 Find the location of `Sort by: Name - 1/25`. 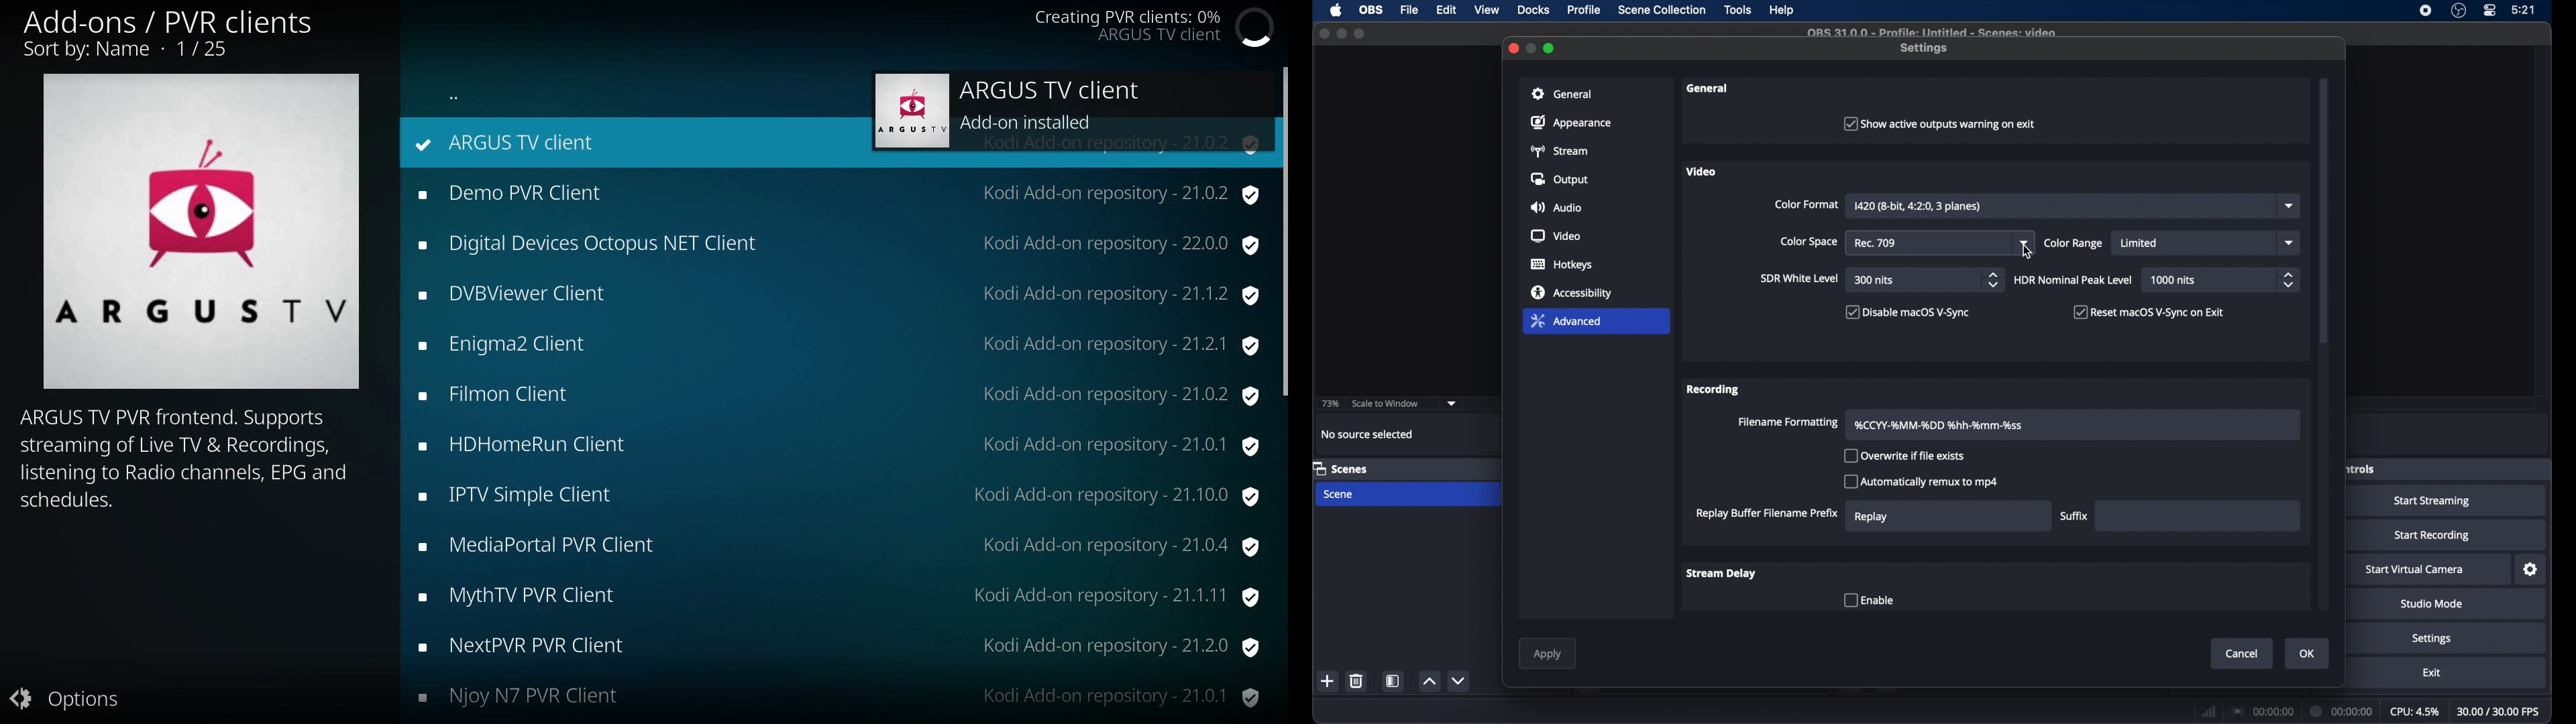

Sort by: Name - 1/25 is located at coordinates (130, 52).